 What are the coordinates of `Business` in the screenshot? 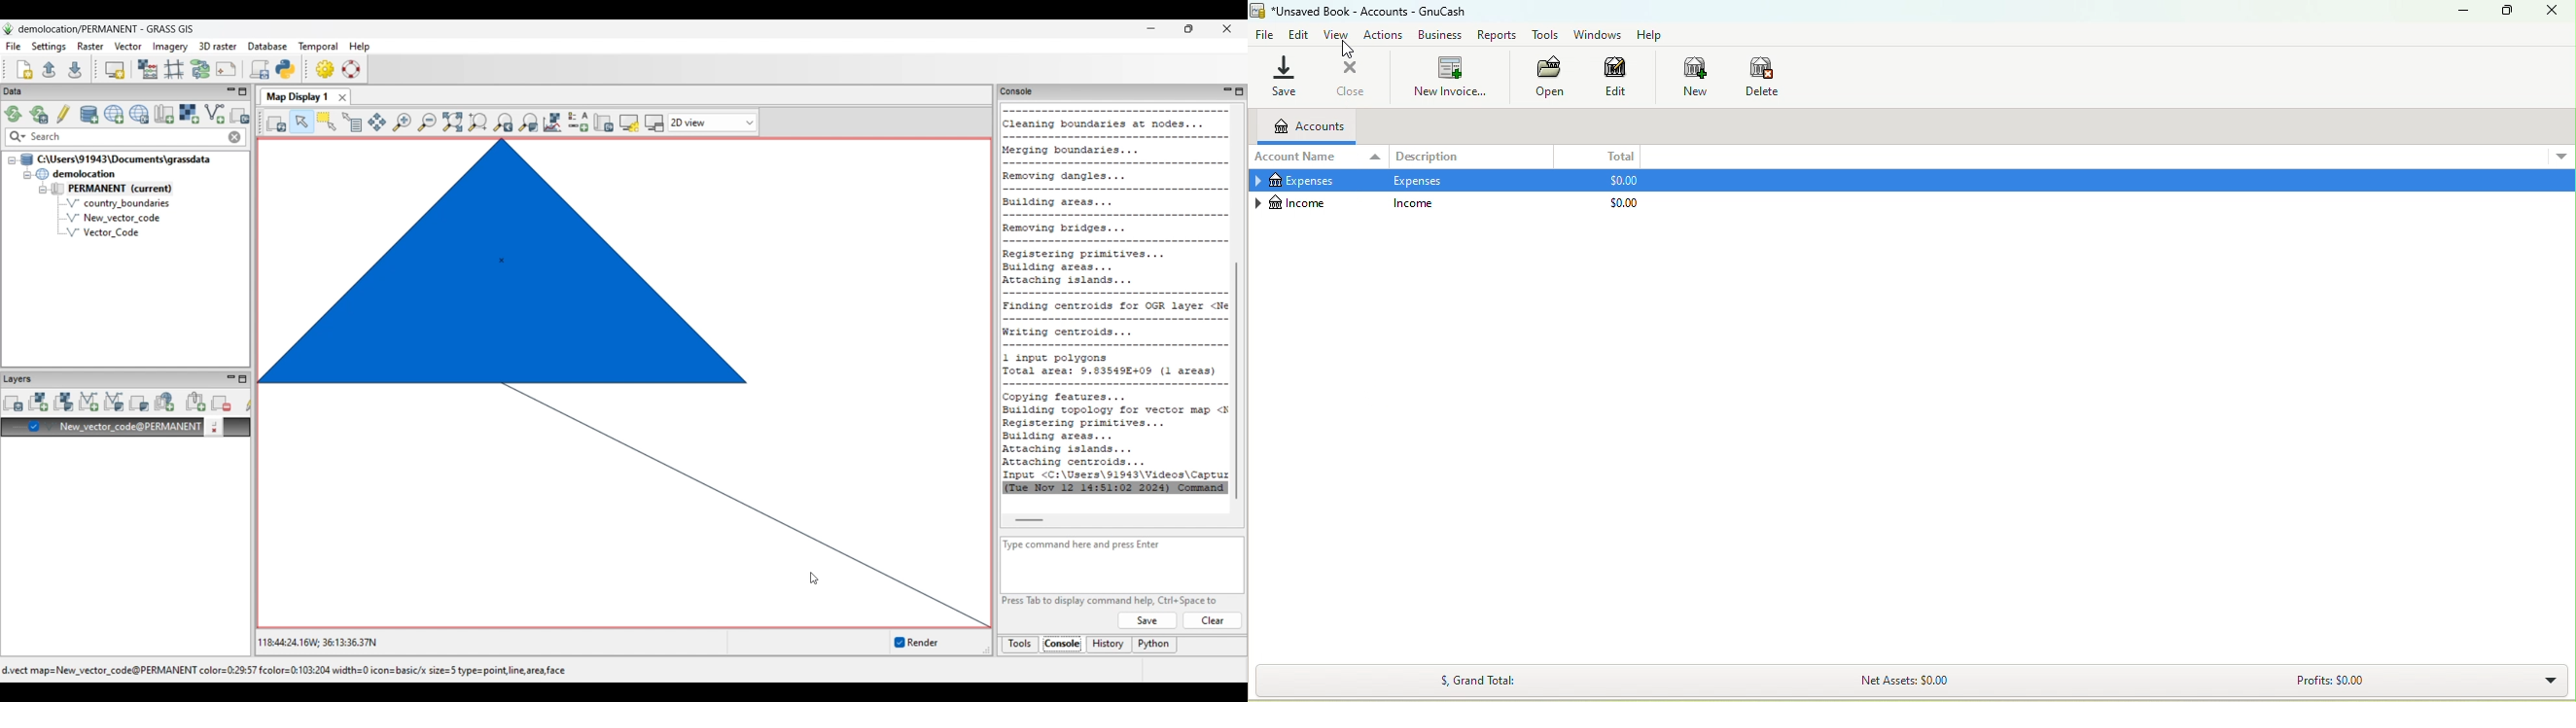 It's located at (1442, 36).